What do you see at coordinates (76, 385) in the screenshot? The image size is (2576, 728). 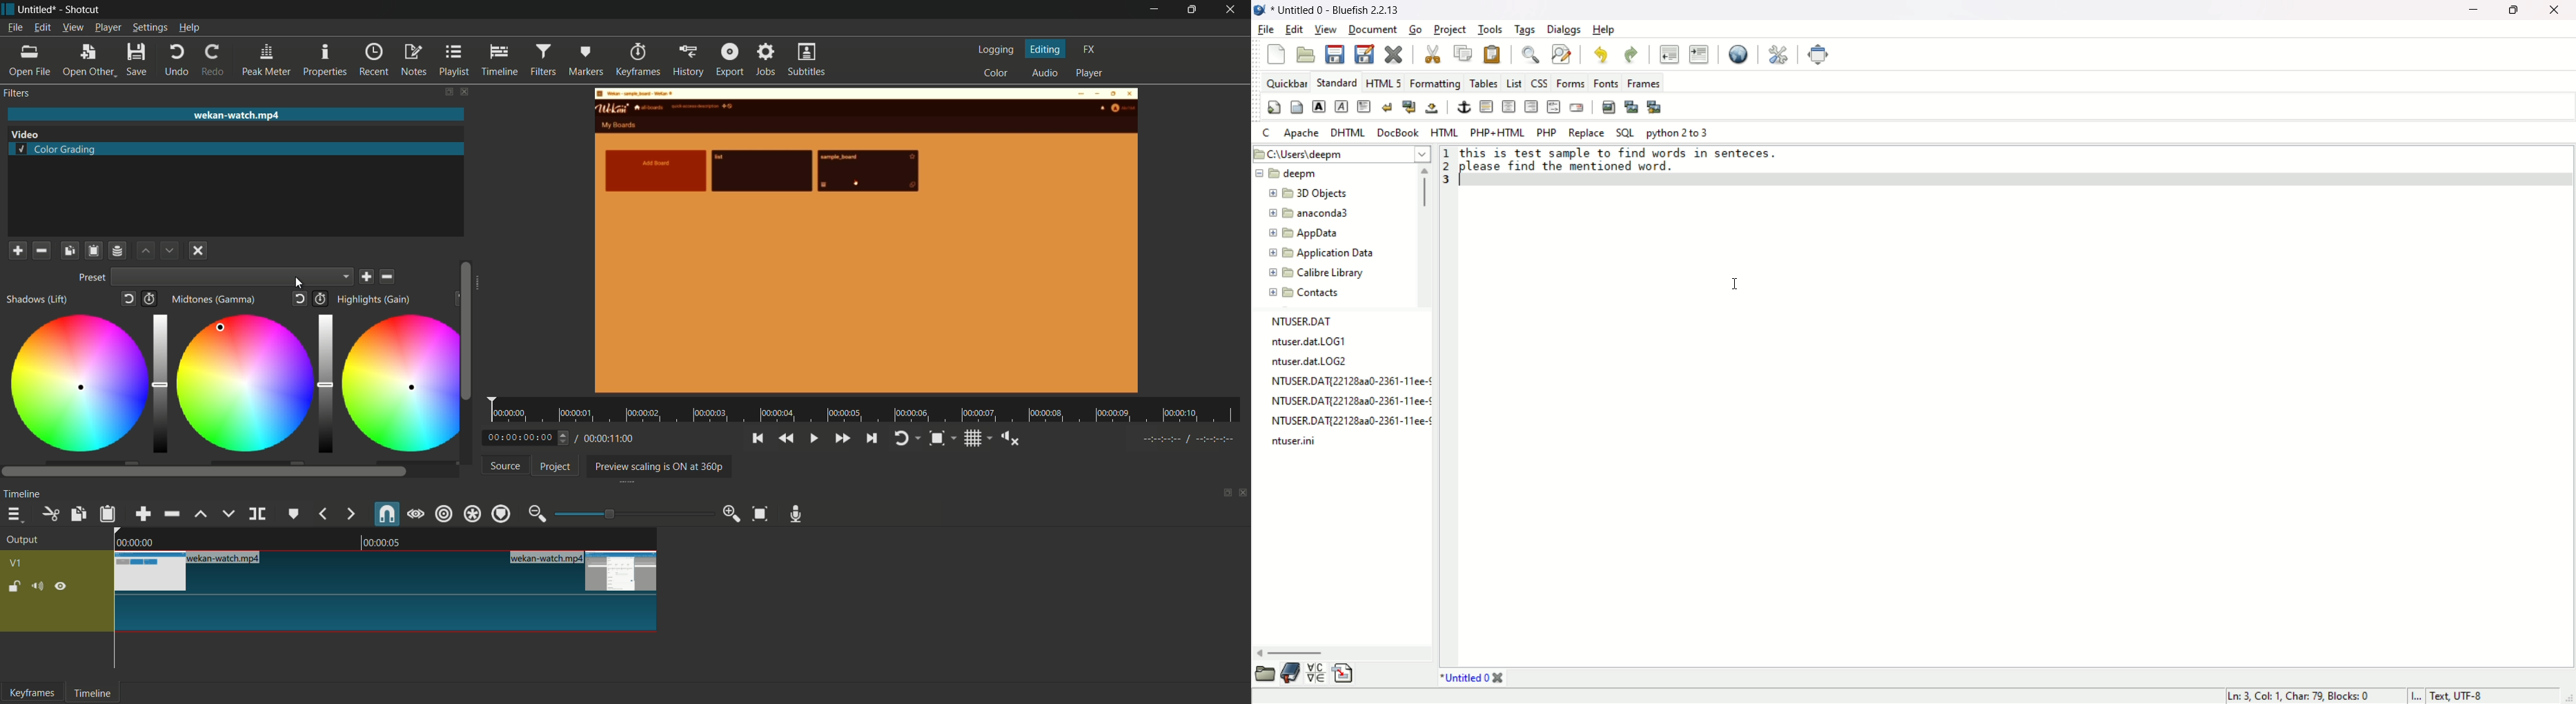 I see `color adjustment` at bounding box center [76, 385].